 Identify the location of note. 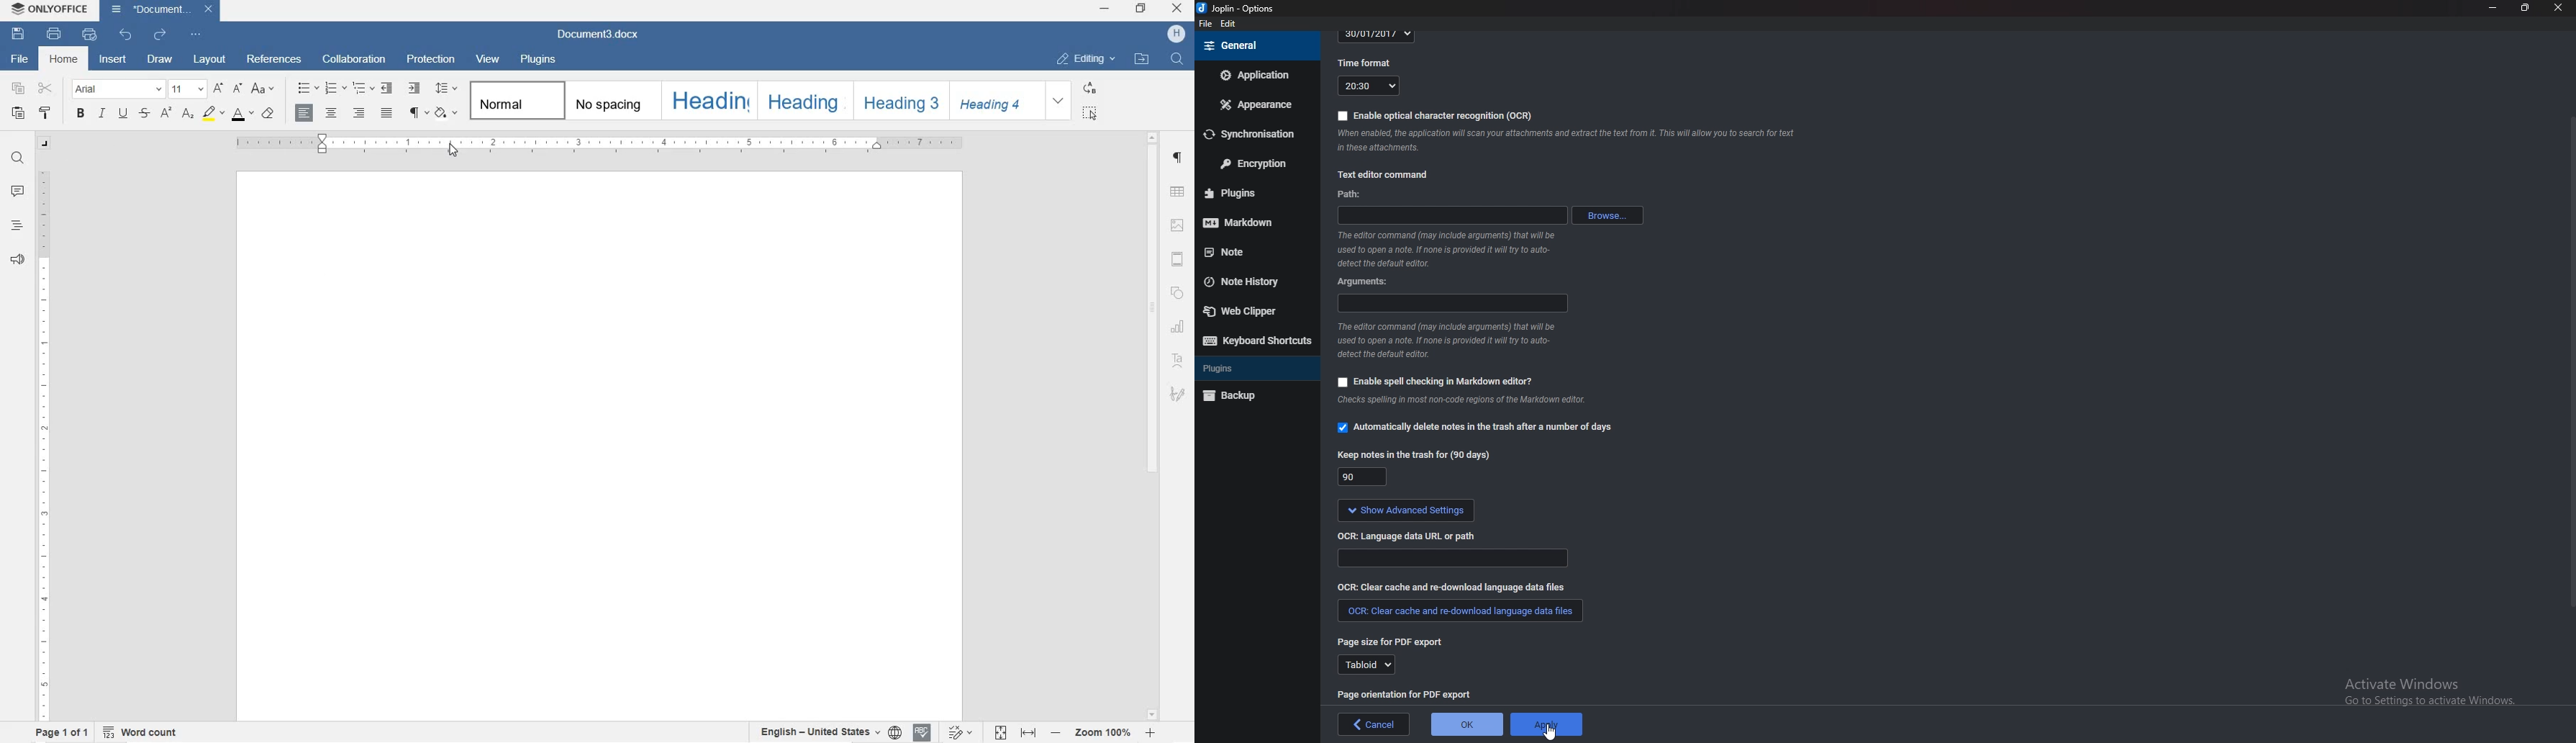
(1248, 253).